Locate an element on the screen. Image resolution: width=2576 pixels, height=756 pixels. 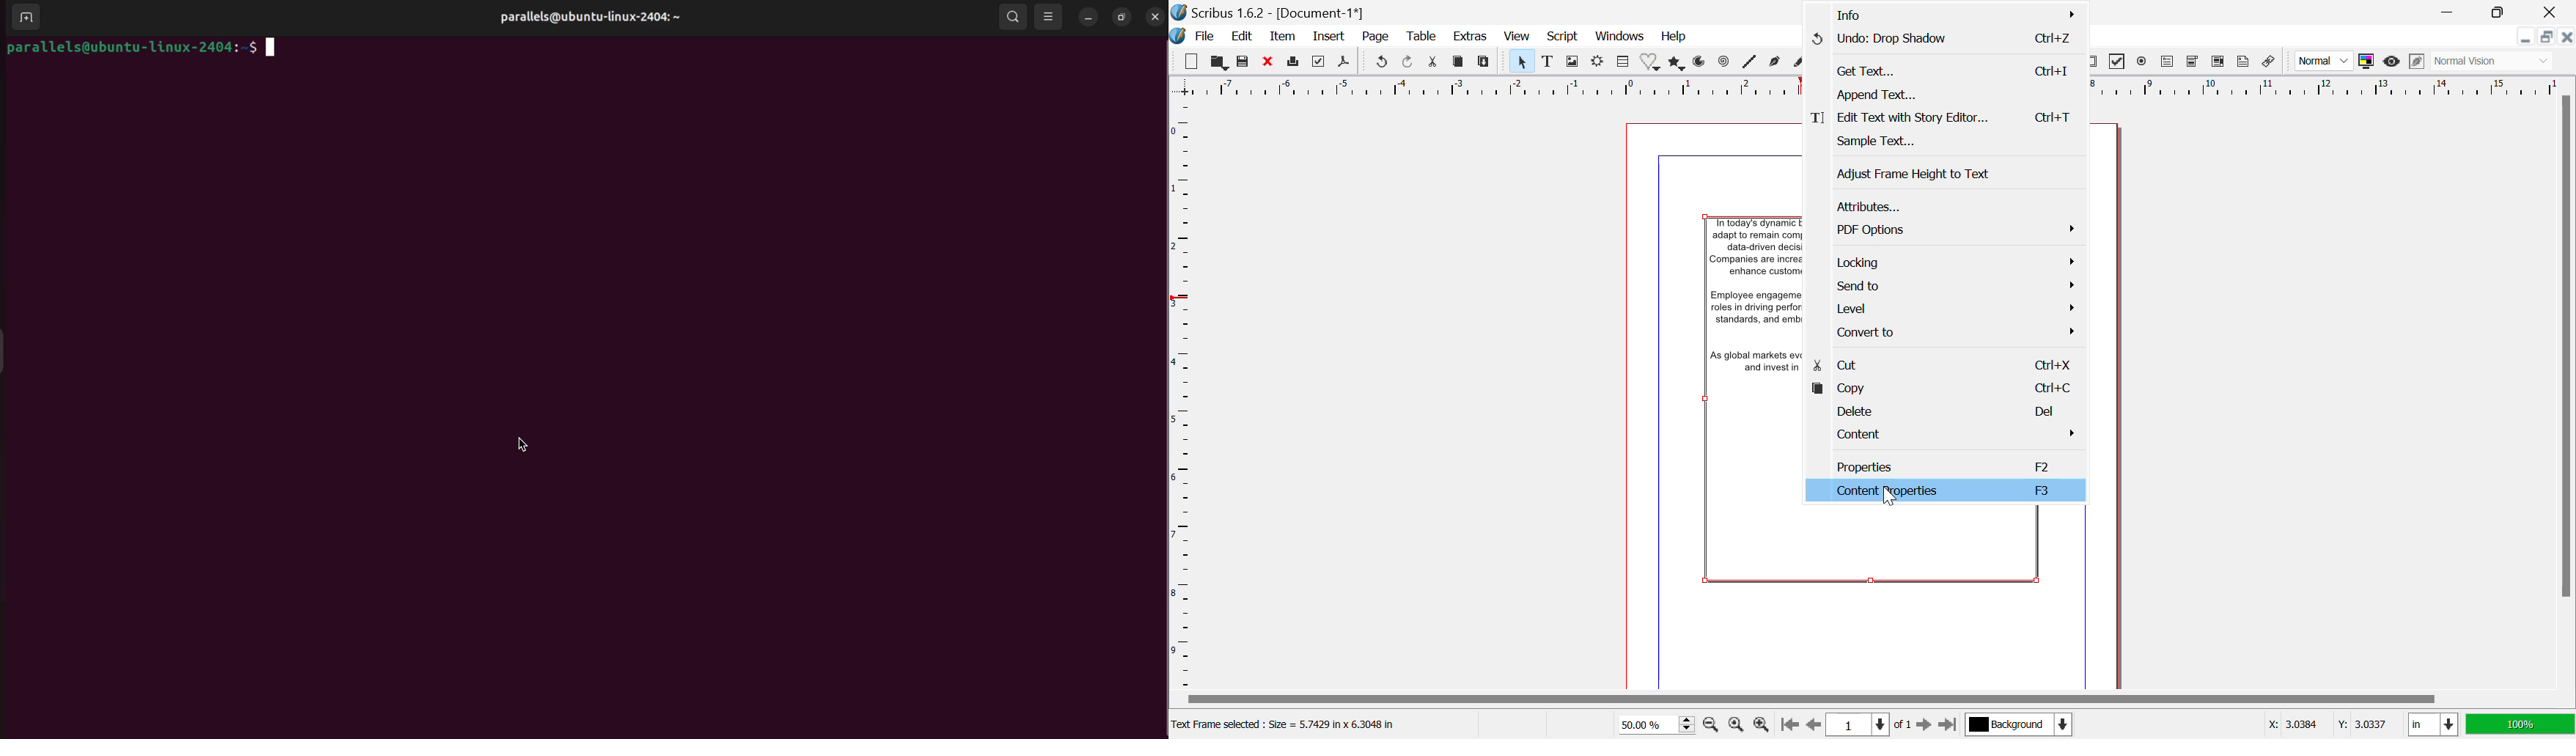
Shapes is located at coordinates (1651, 62).